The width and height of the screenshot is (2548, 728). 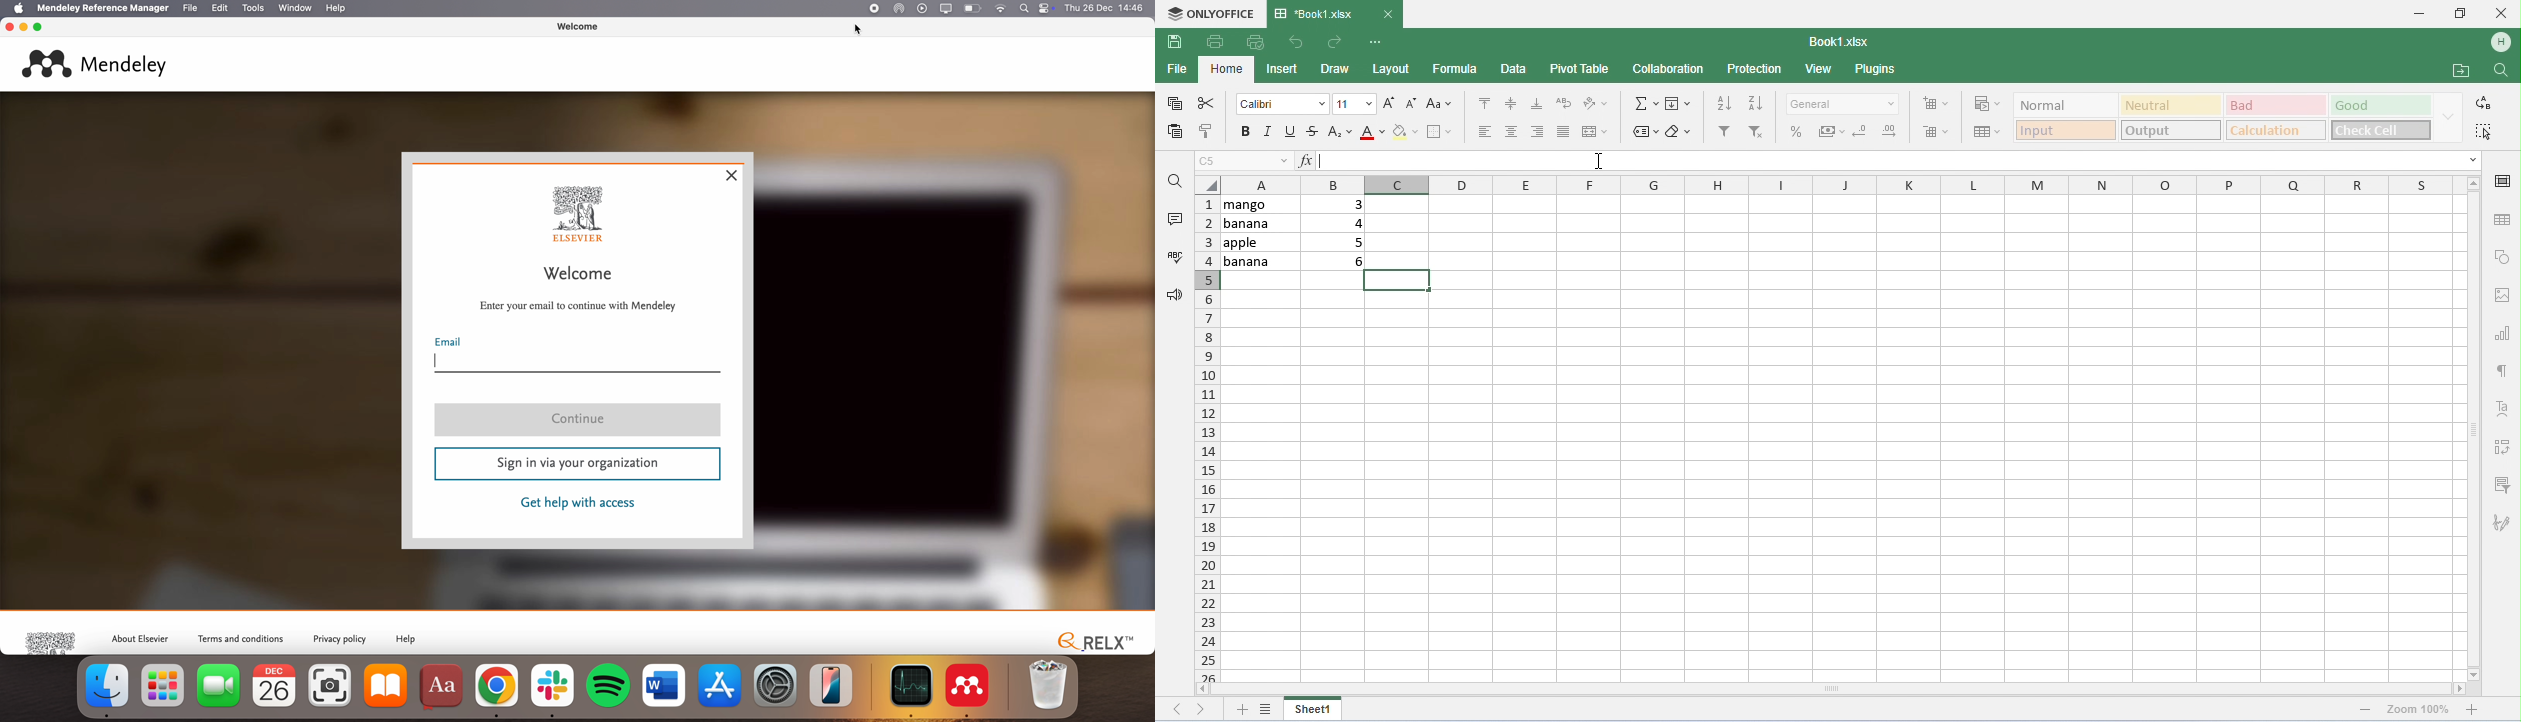 I want to click on banana, so click(x=1259, y=261).